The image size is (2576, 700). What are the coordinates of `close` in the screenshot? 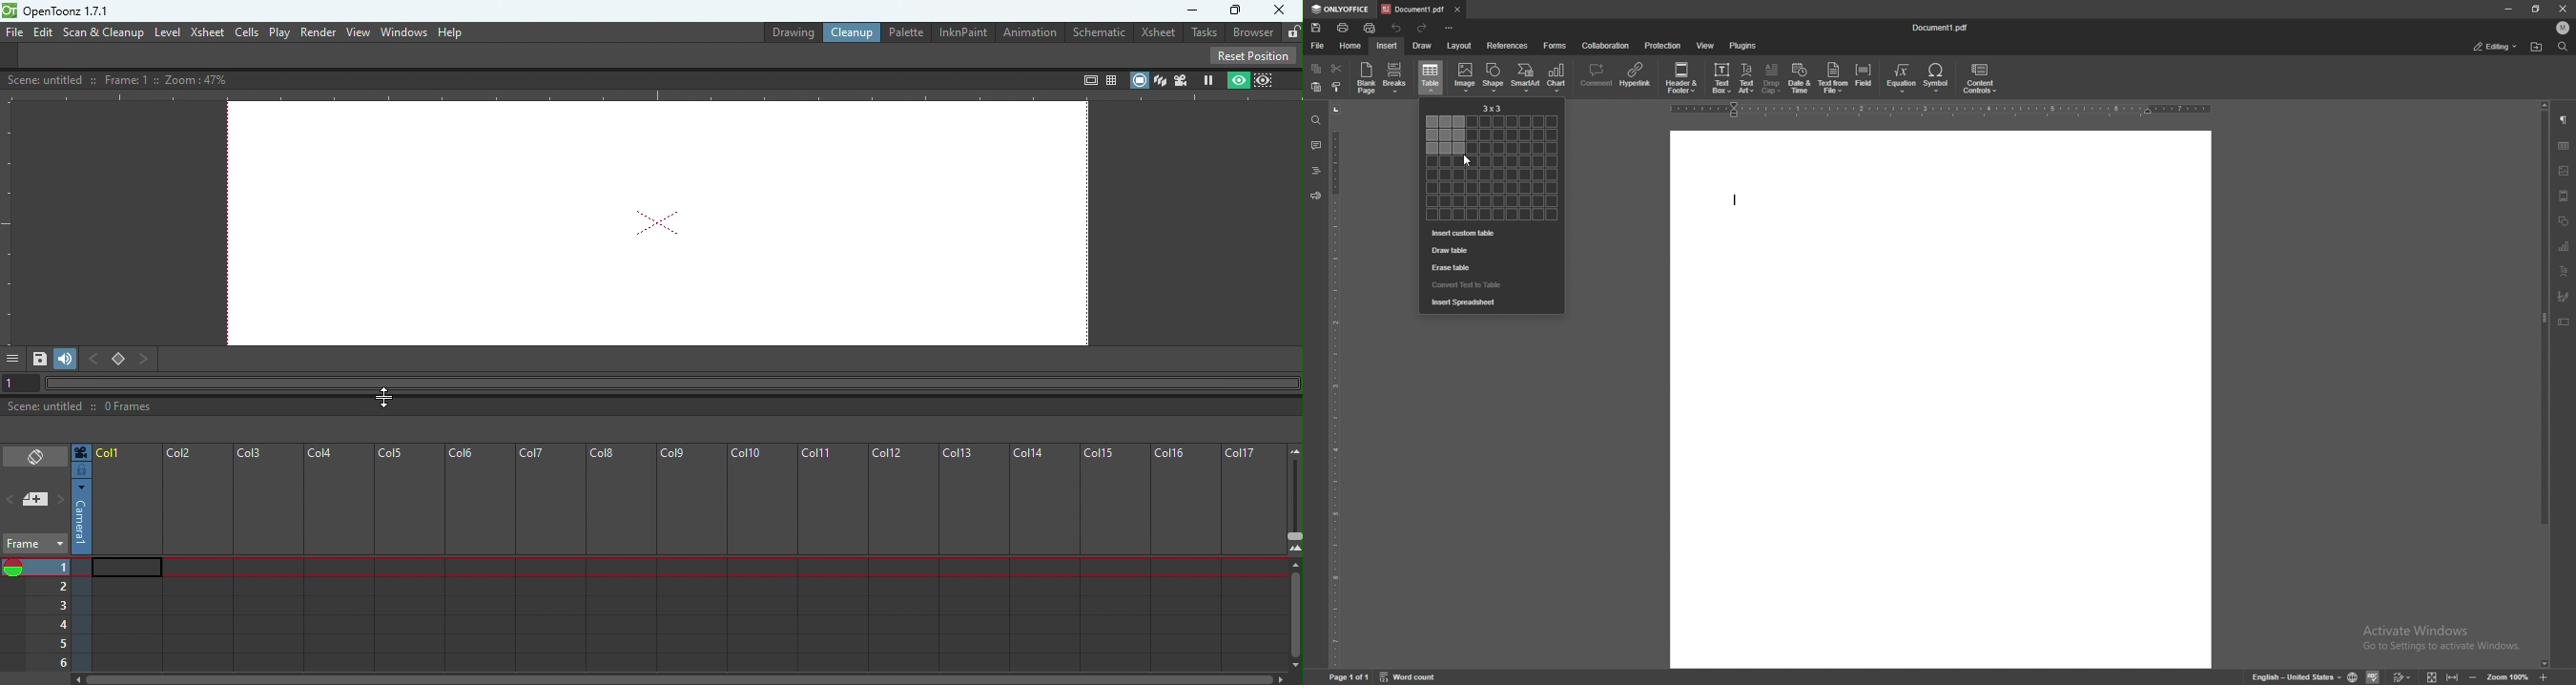 It's located at (2564, 9).